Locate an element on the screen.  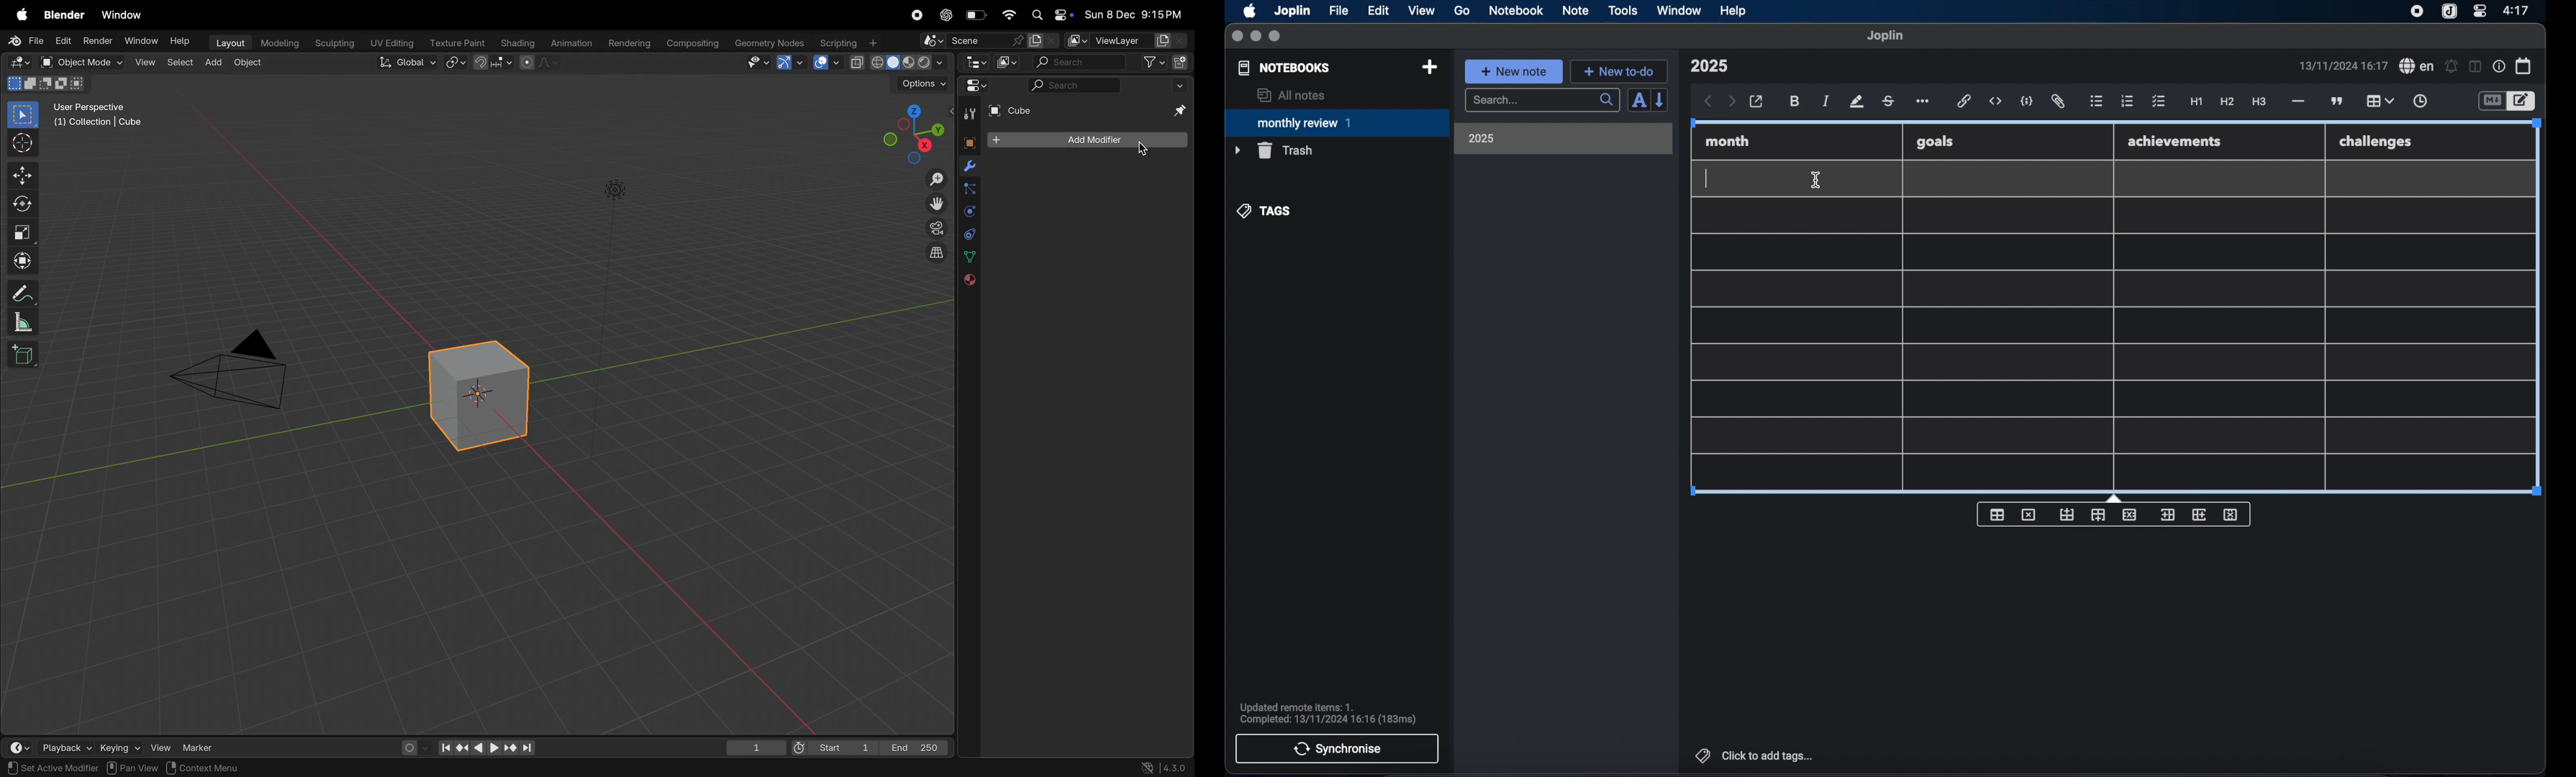
strikethrough is located at coordinates (1887, 101).